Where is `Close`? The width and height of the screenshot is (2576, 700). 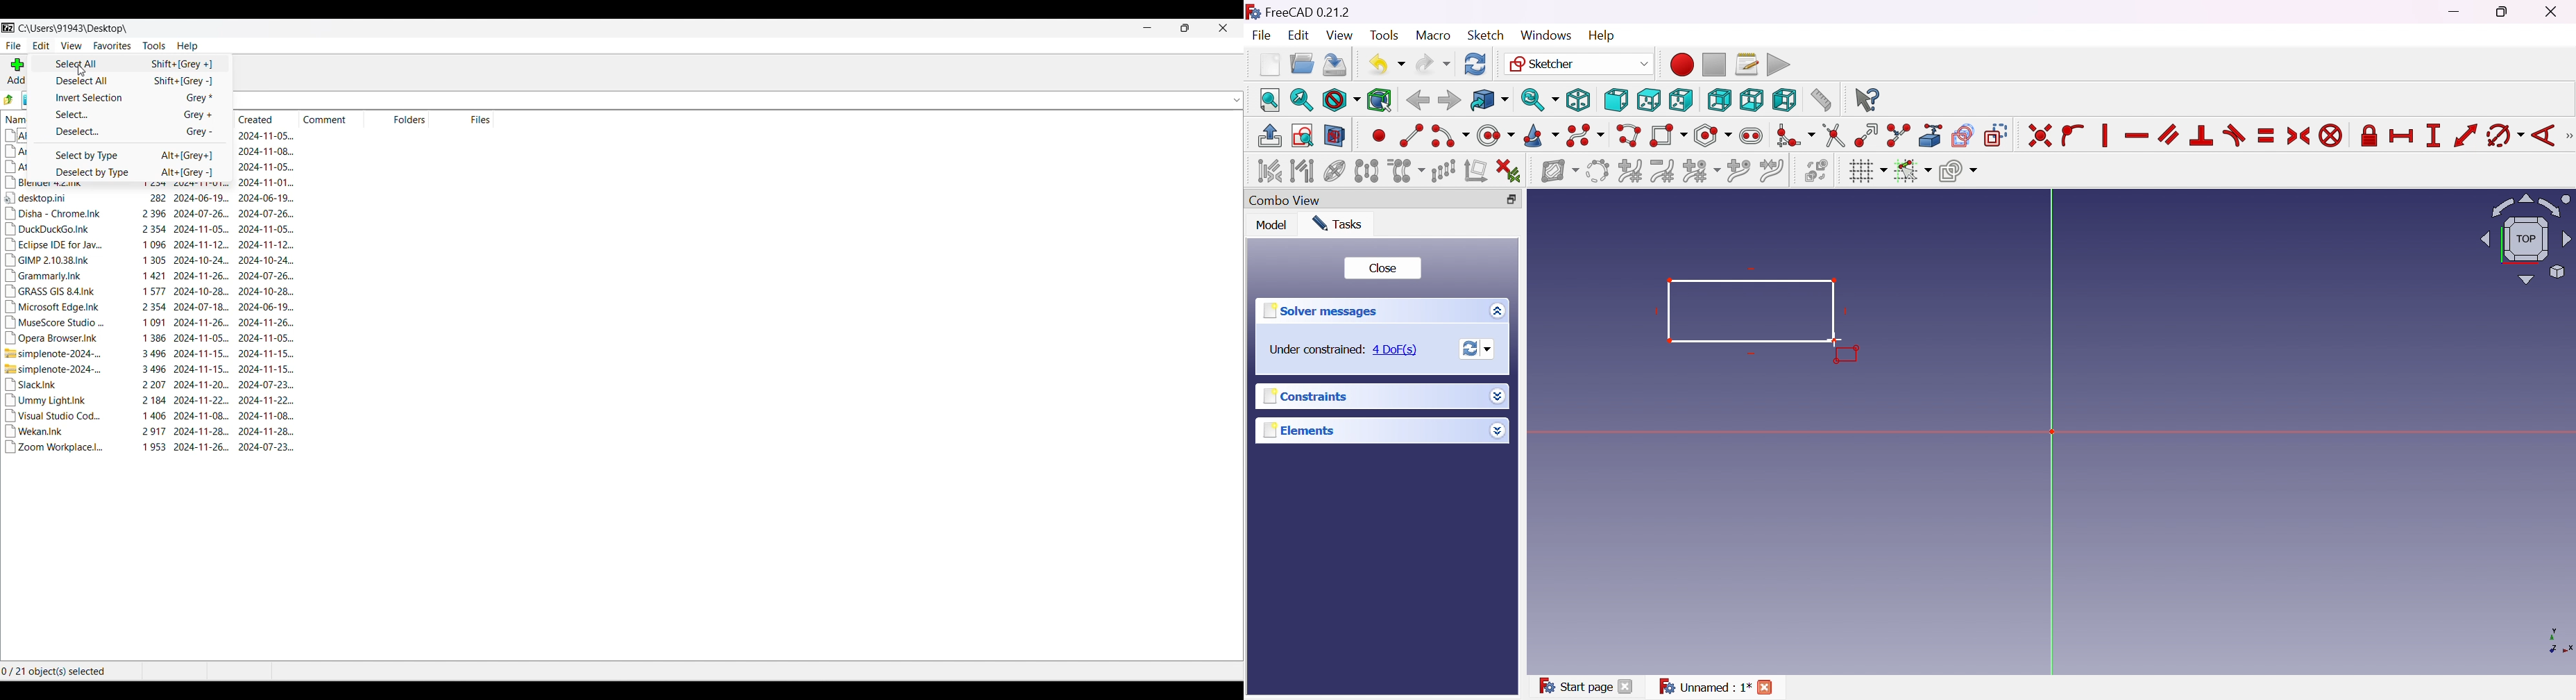 Close is located at coordinates (1771, 685).